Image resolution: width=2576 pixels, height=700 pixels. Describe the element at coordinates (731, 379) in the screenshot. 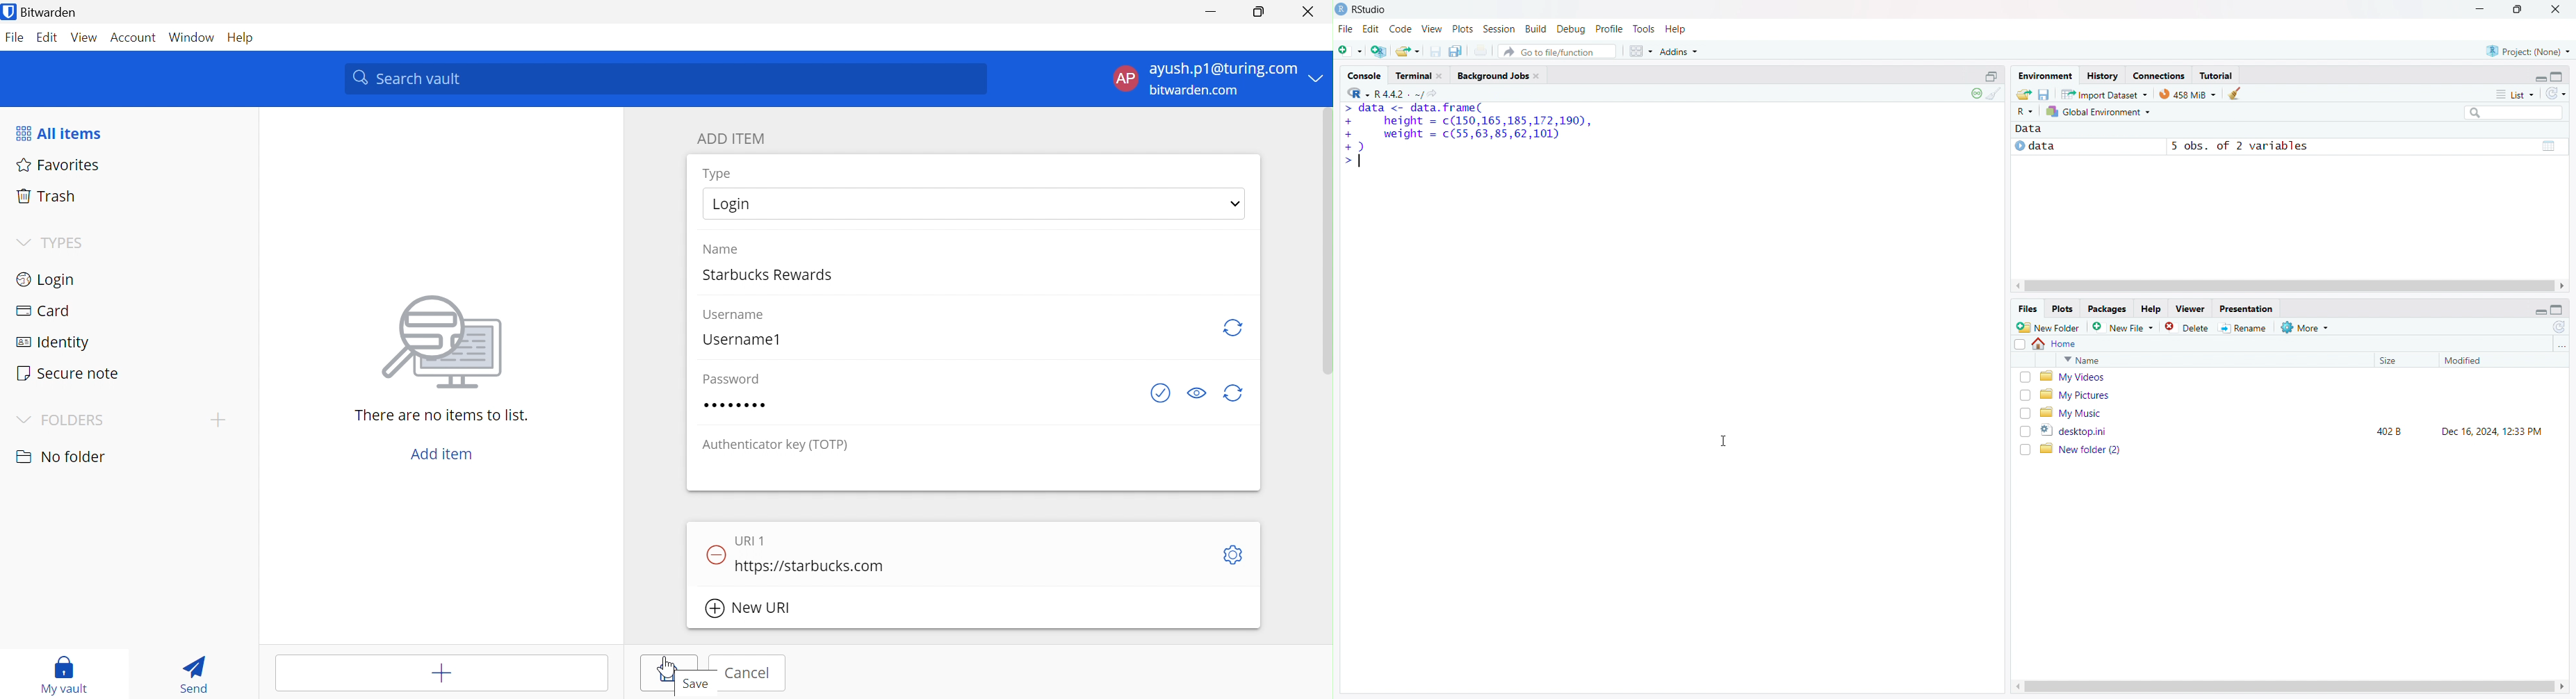

I see `Password` at that location.